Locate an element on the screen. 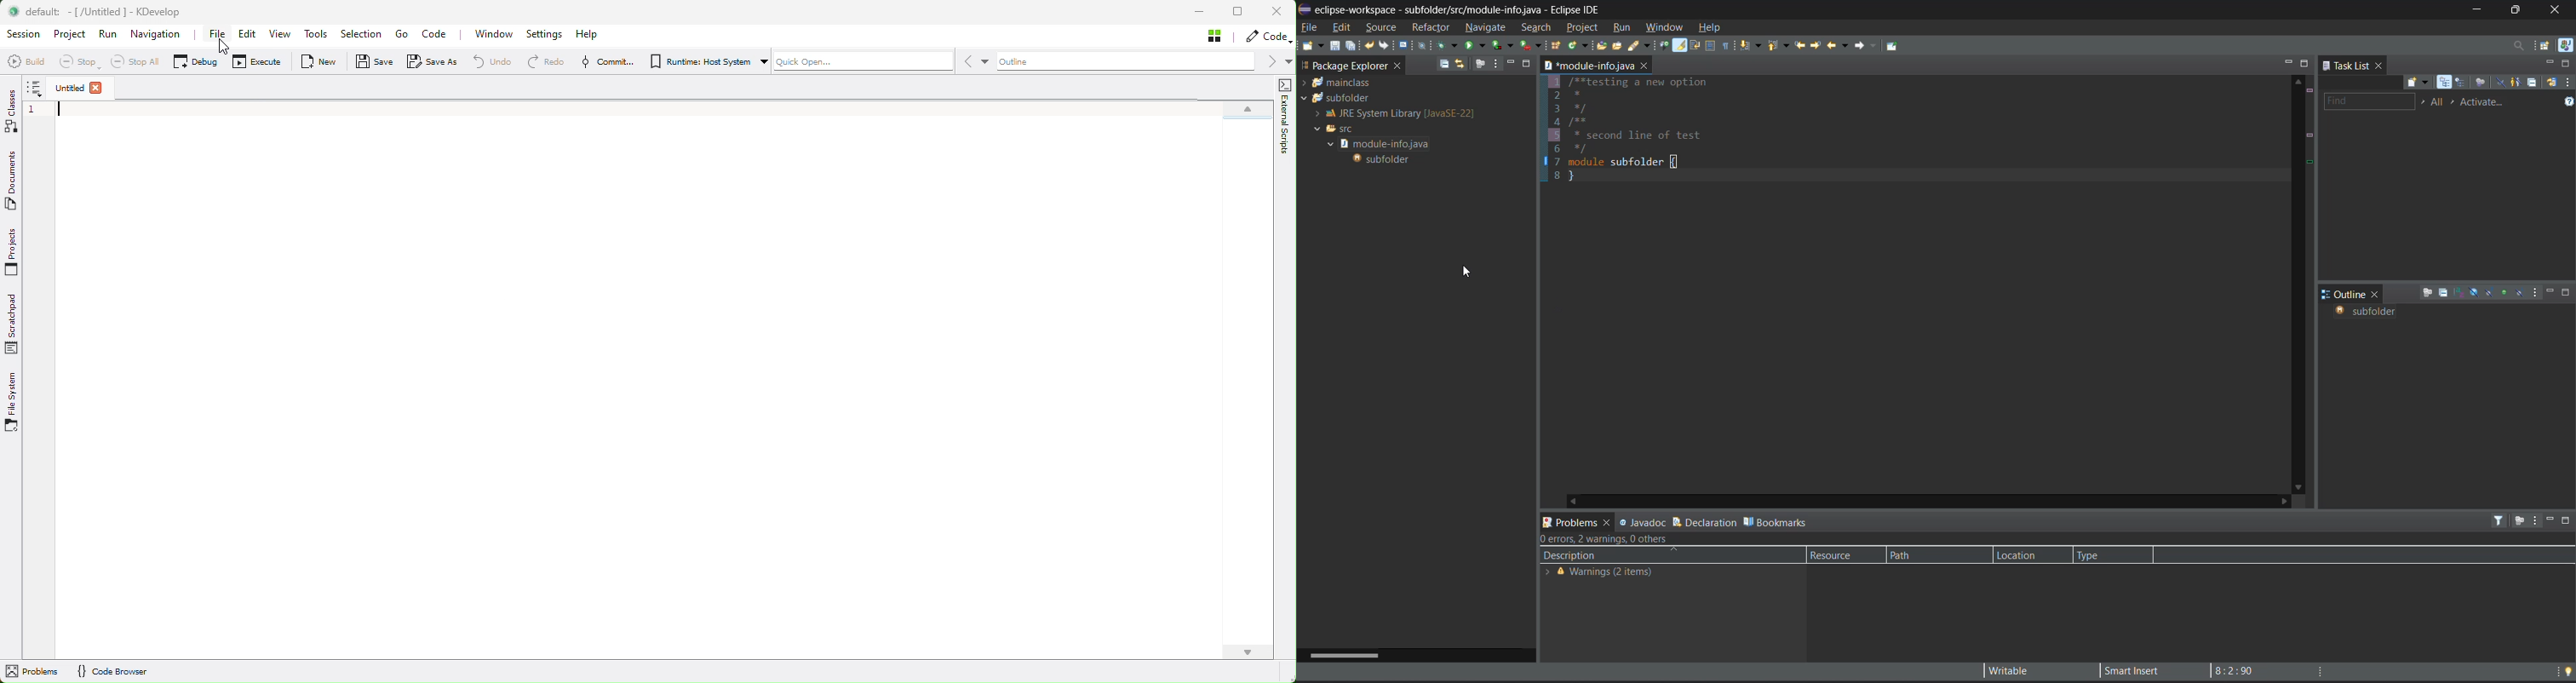 The width and height of the screenshot is (2576, 700). select active task is located at coordinates (2457, 101).